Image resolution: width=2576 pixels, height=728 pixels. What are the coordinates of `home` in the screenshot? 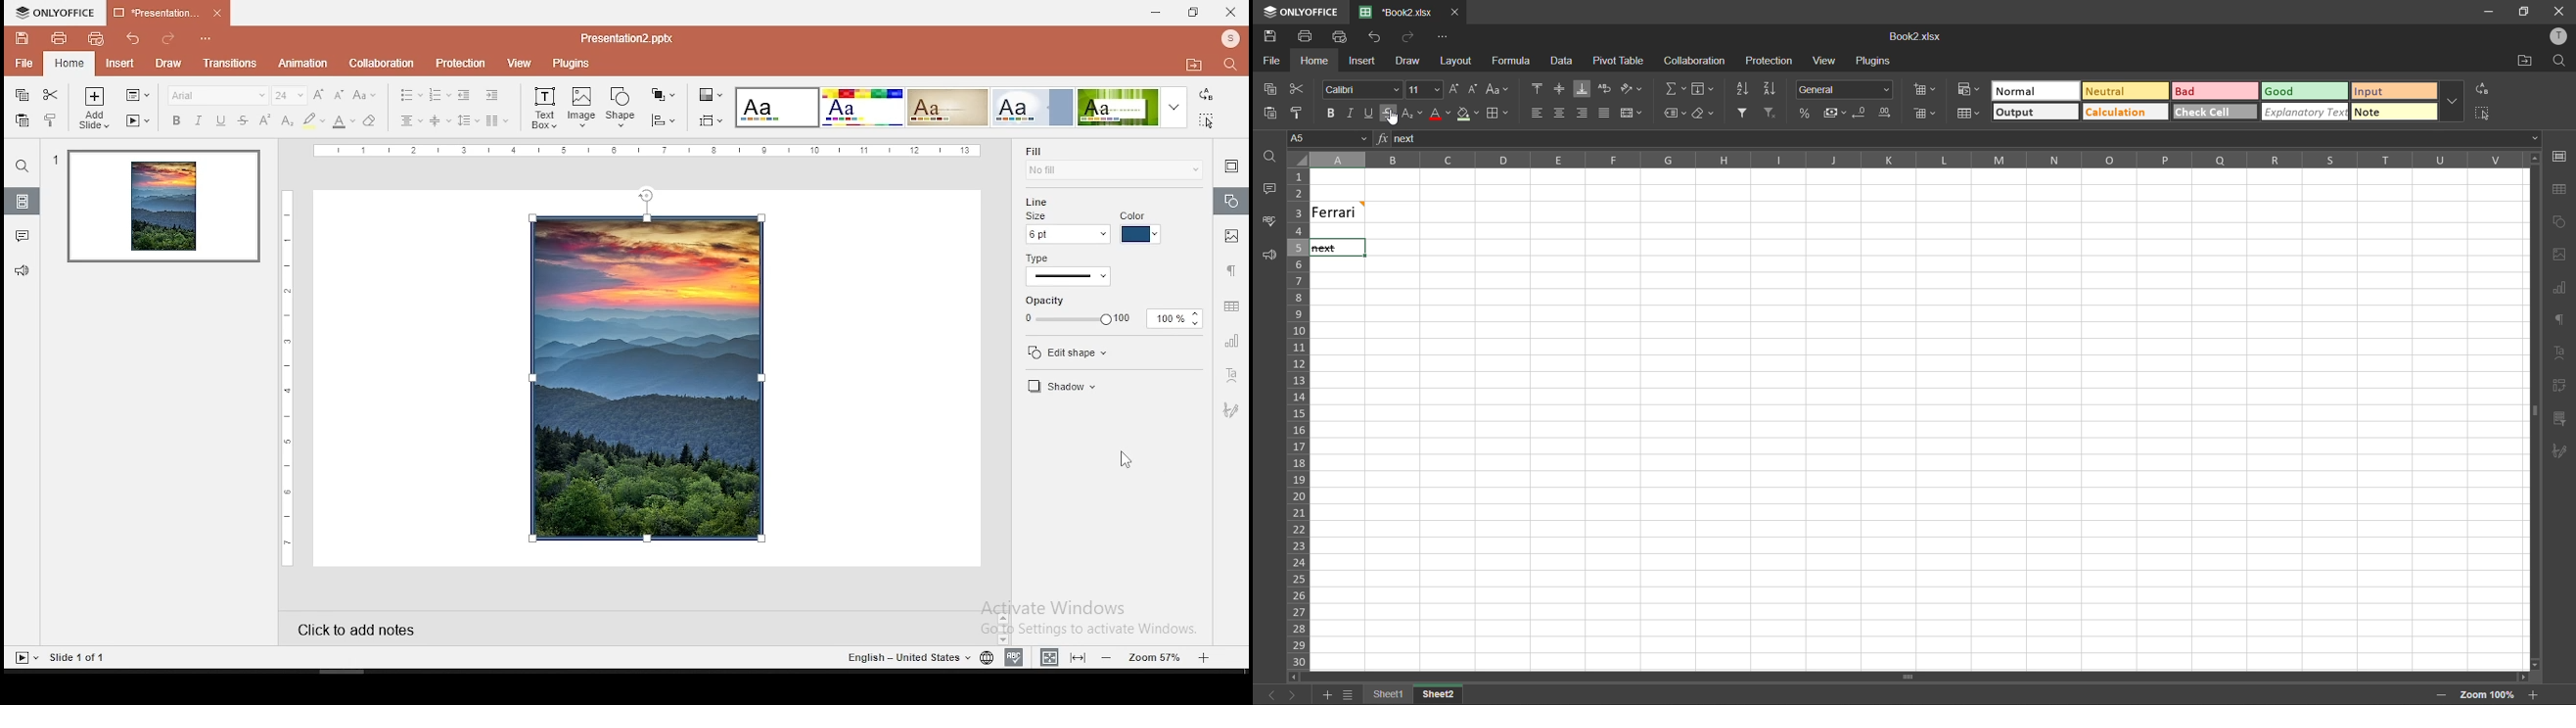 It's located at (68, 64).